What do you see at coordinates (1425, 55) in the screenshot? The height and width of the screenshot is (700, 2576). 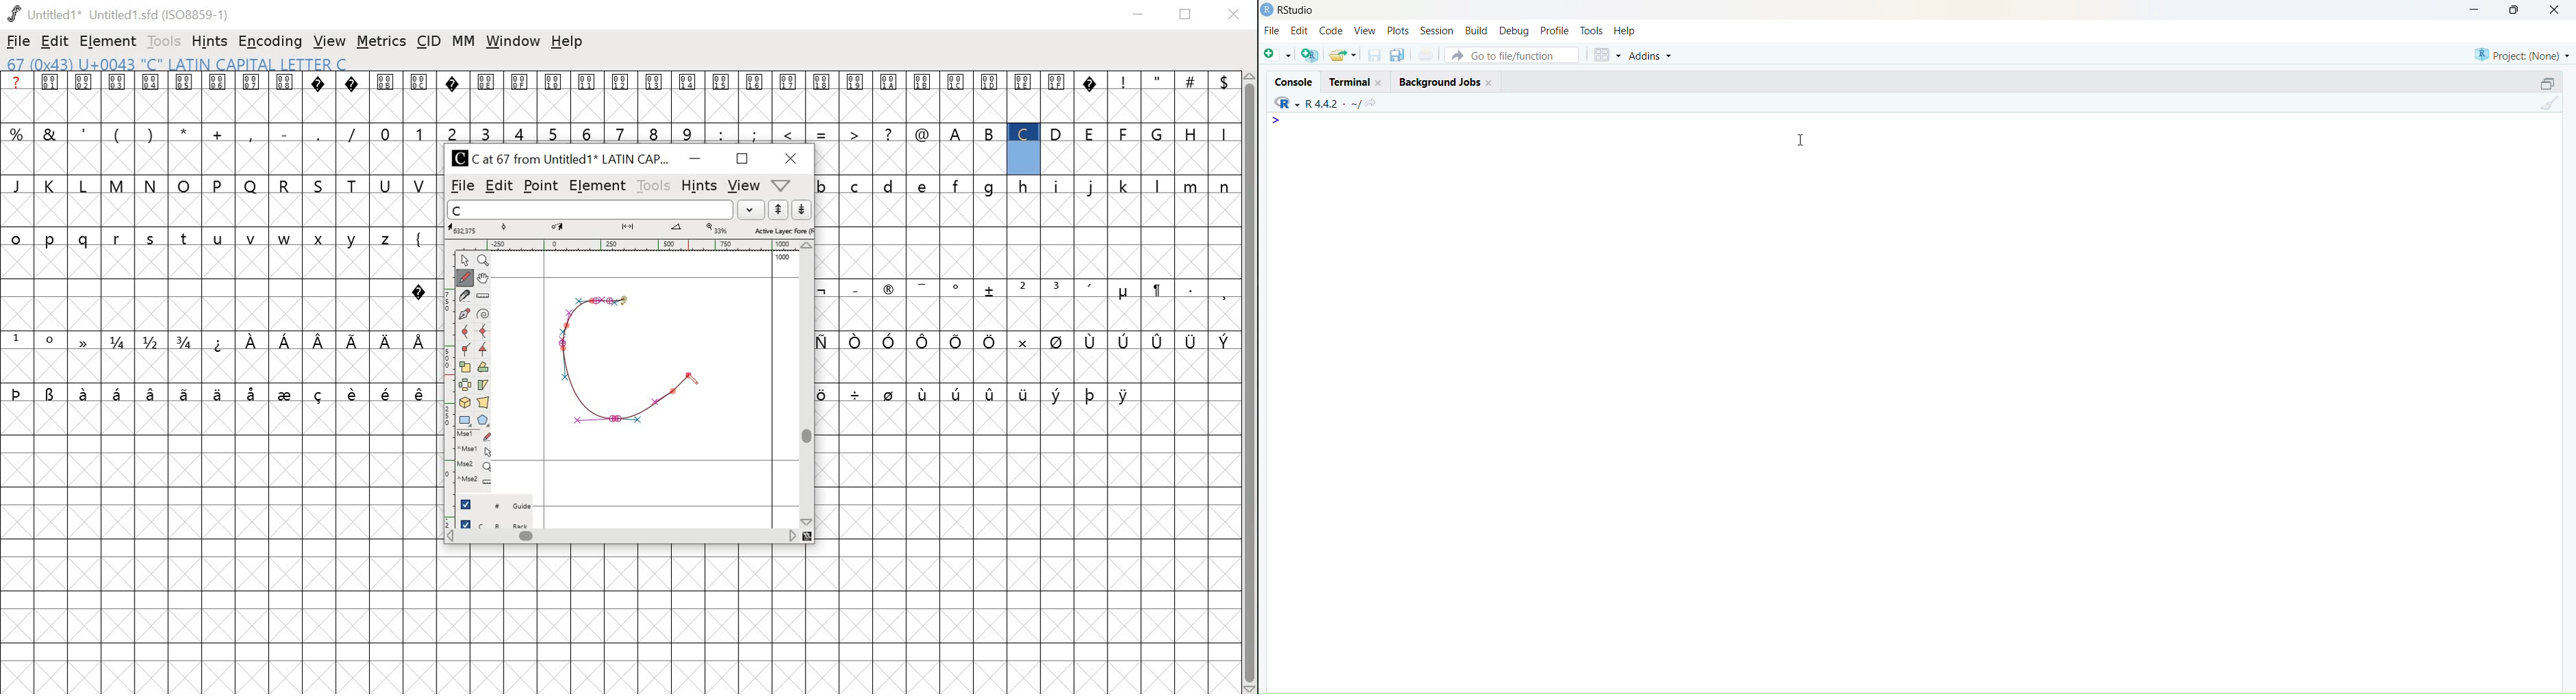 I see `Print the current file` at bounding box center [1425, 55].